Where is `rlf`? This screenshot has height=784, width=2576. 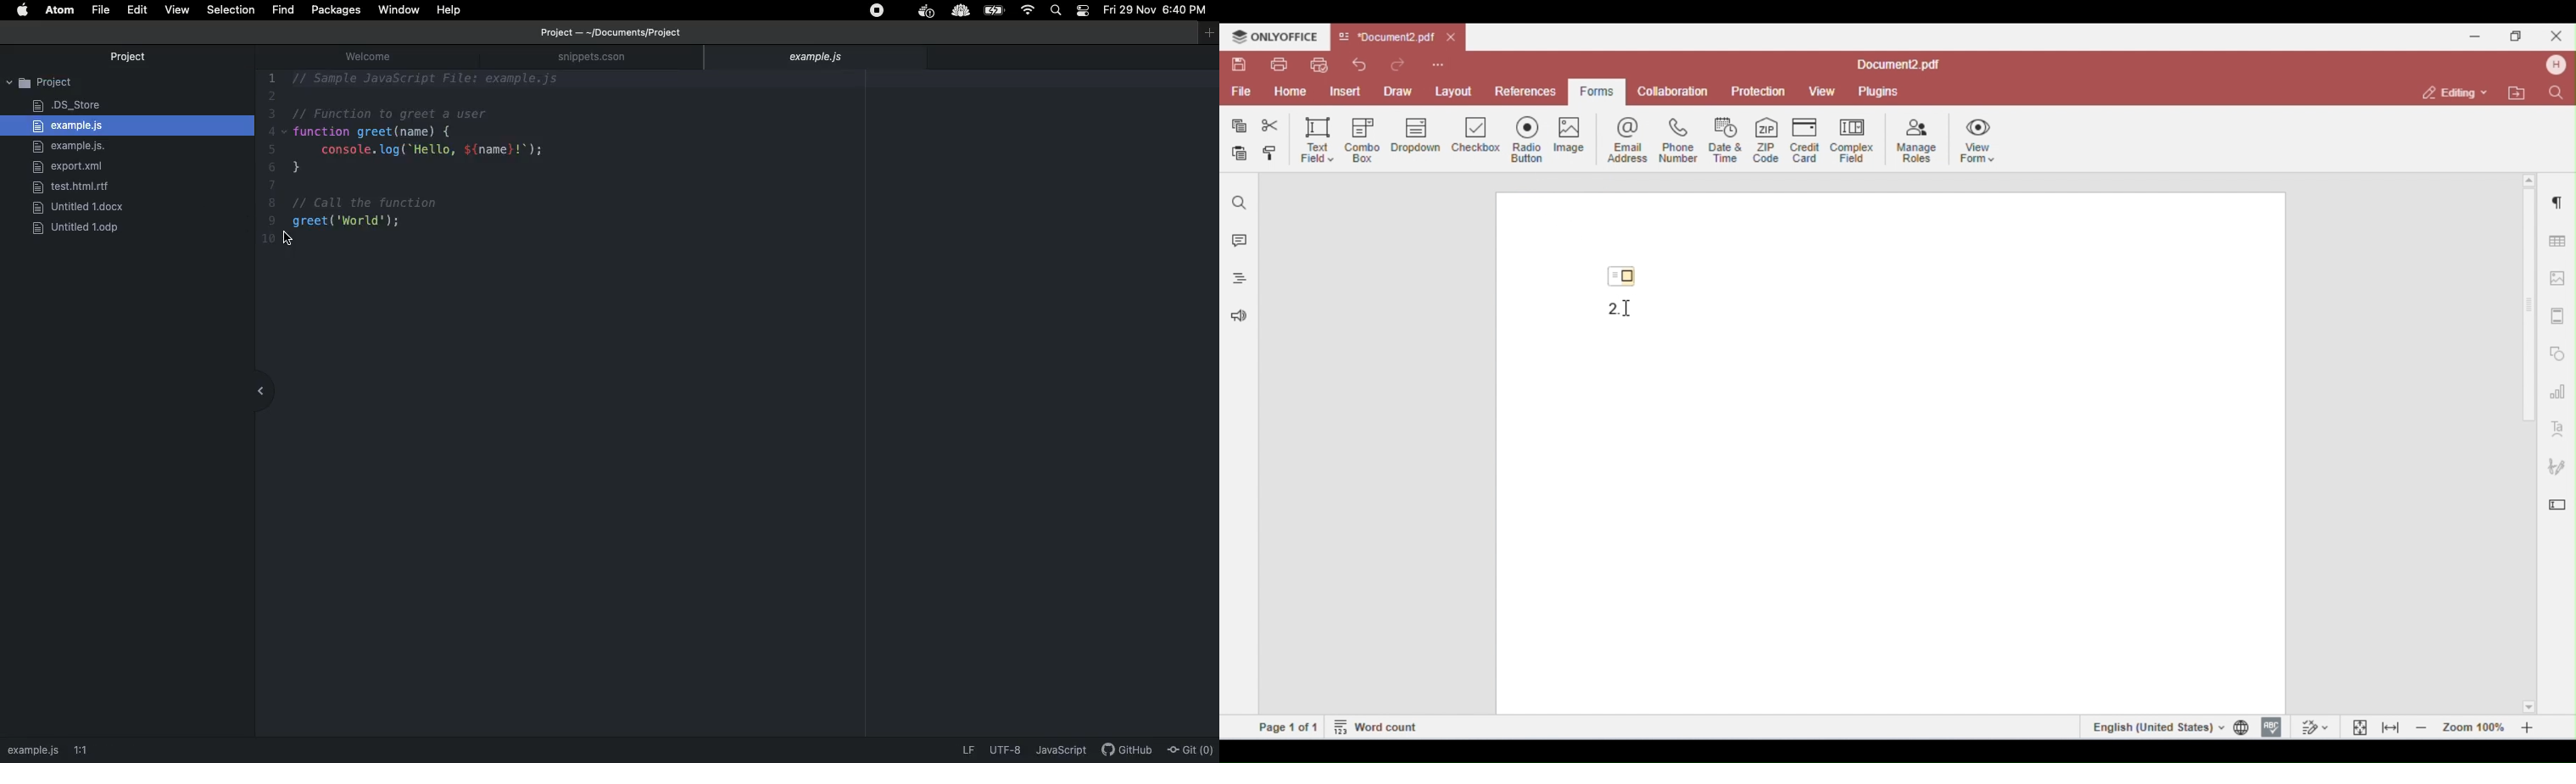 rlf is located at coordinates (72, 187).